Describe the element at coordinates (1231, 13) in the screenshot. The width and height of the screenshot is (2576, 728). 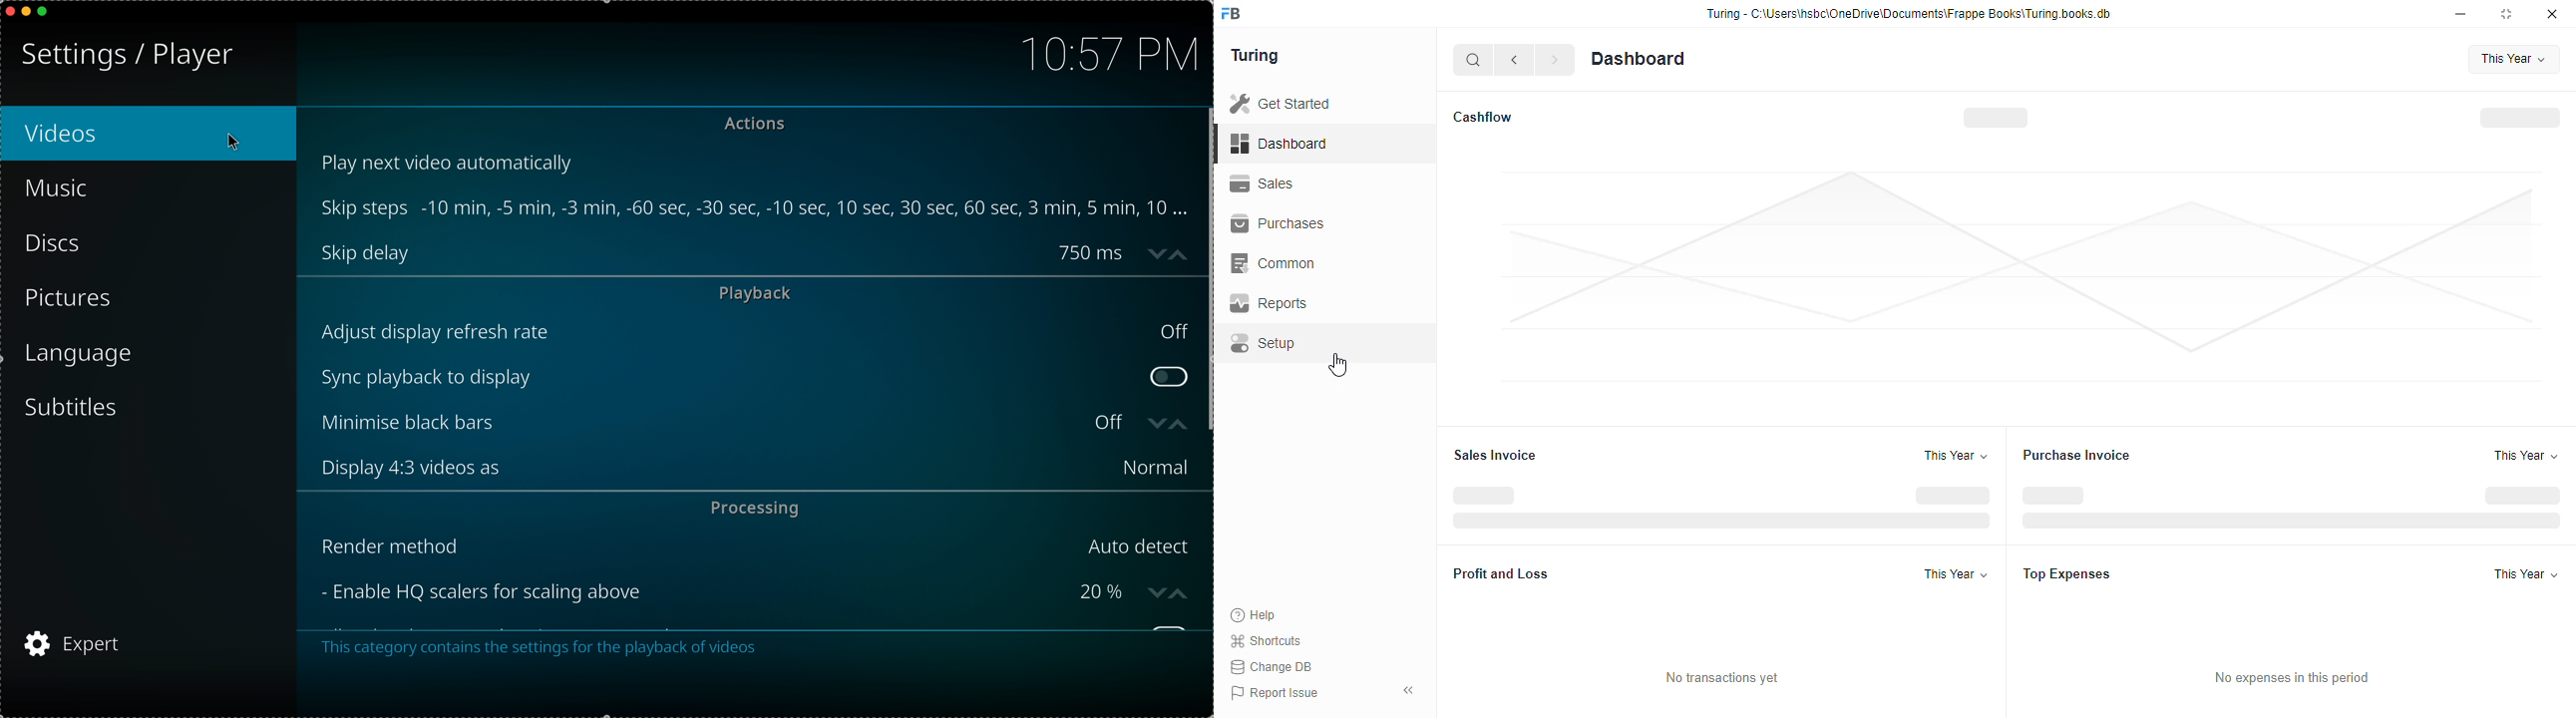
I see `FB-logo` at that location.